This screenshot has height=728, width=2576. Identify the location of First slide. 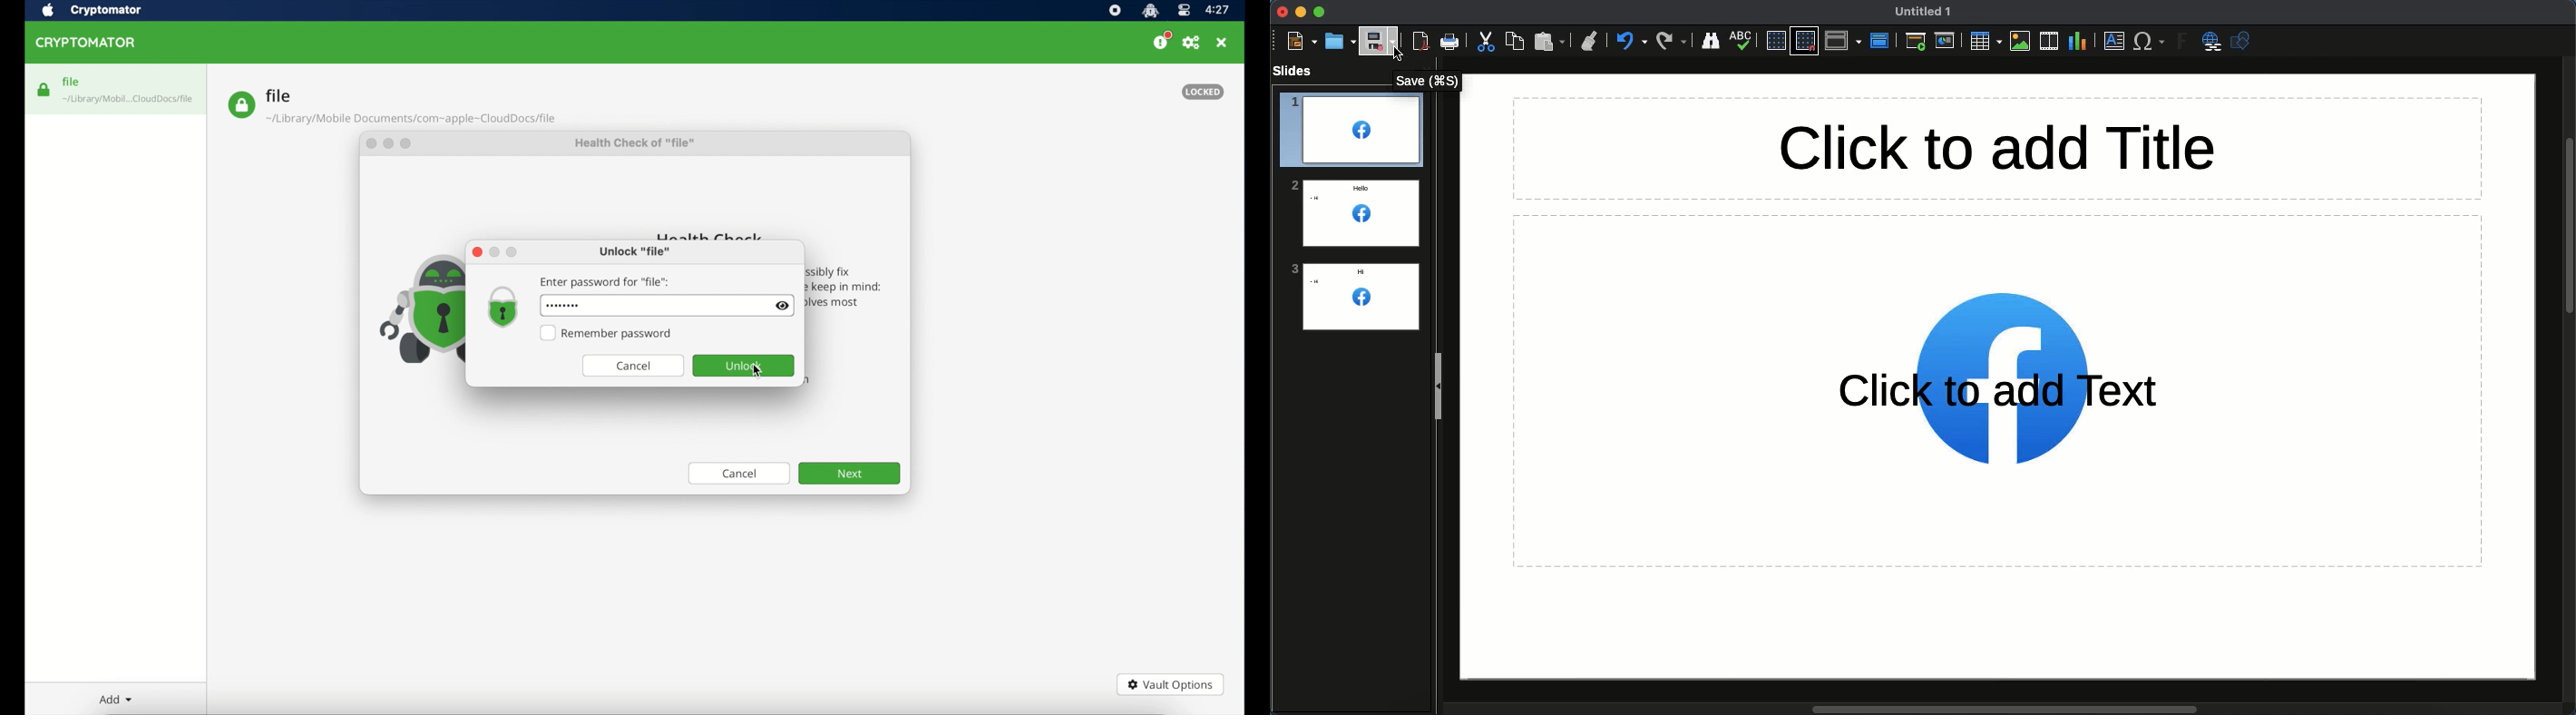
(1917, 42).